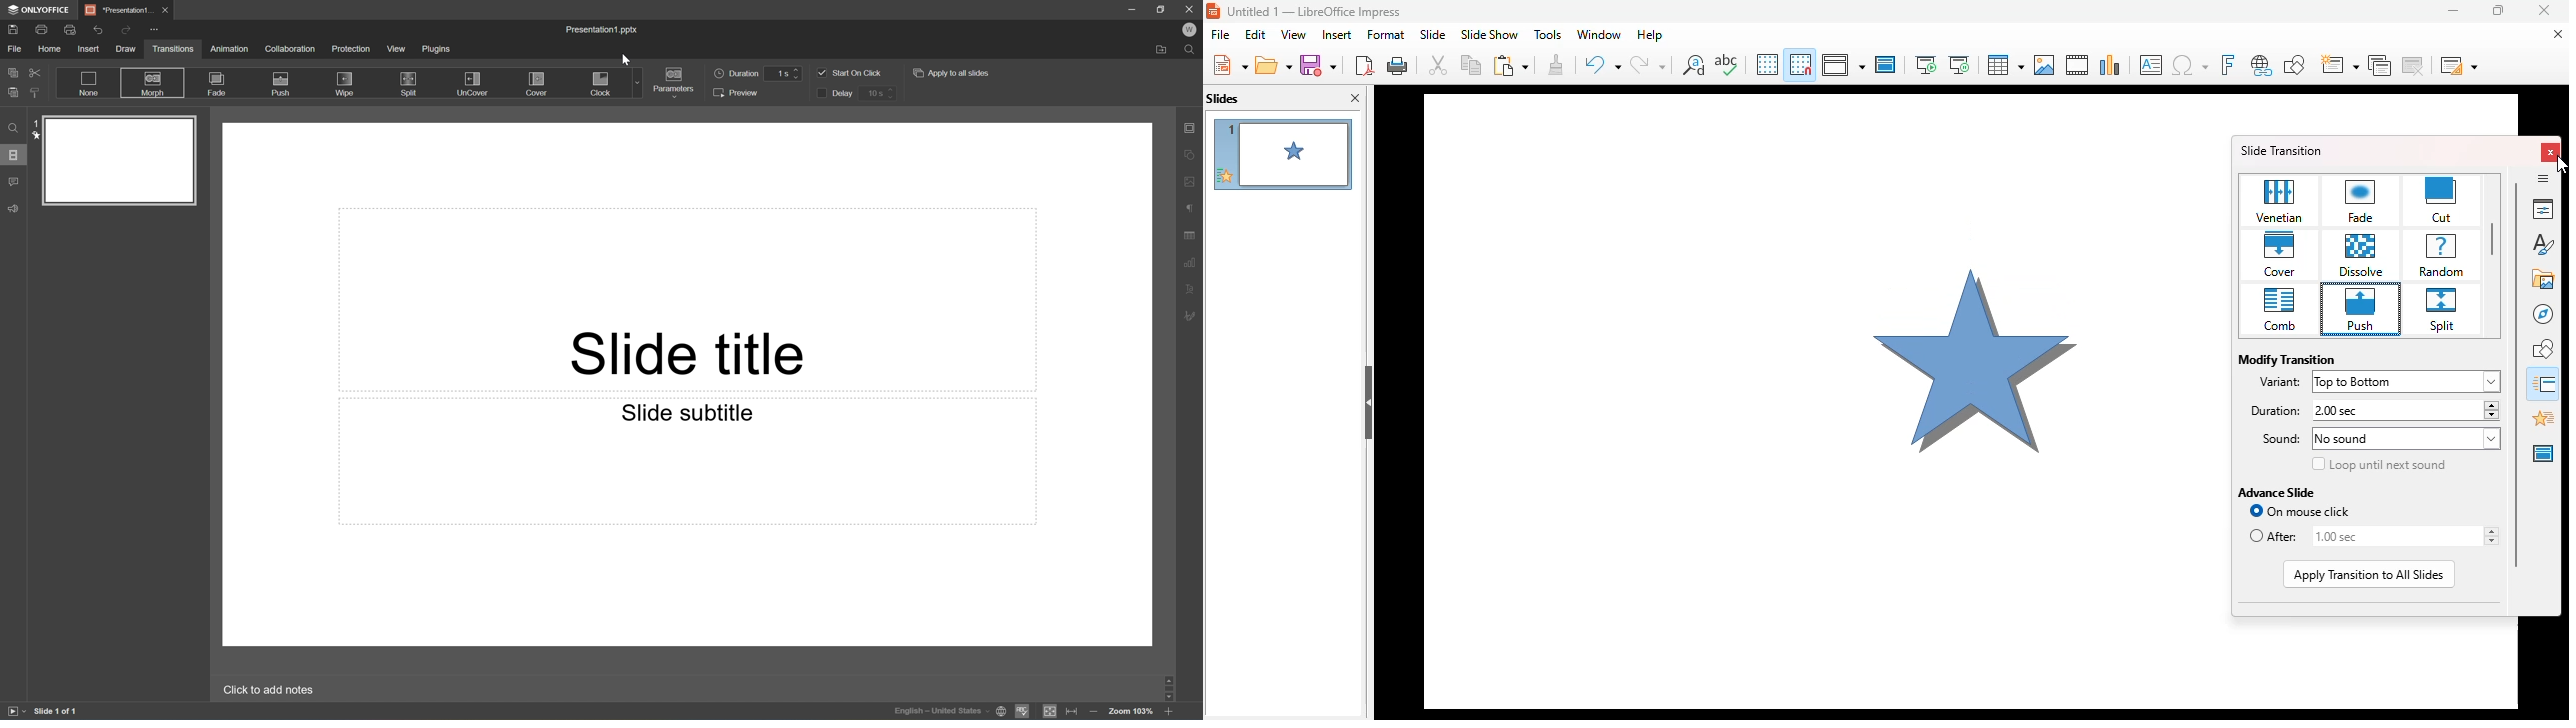 The width and height of the screenshot is (2576, 728). I want to click on Print a file, so click(44, 28).